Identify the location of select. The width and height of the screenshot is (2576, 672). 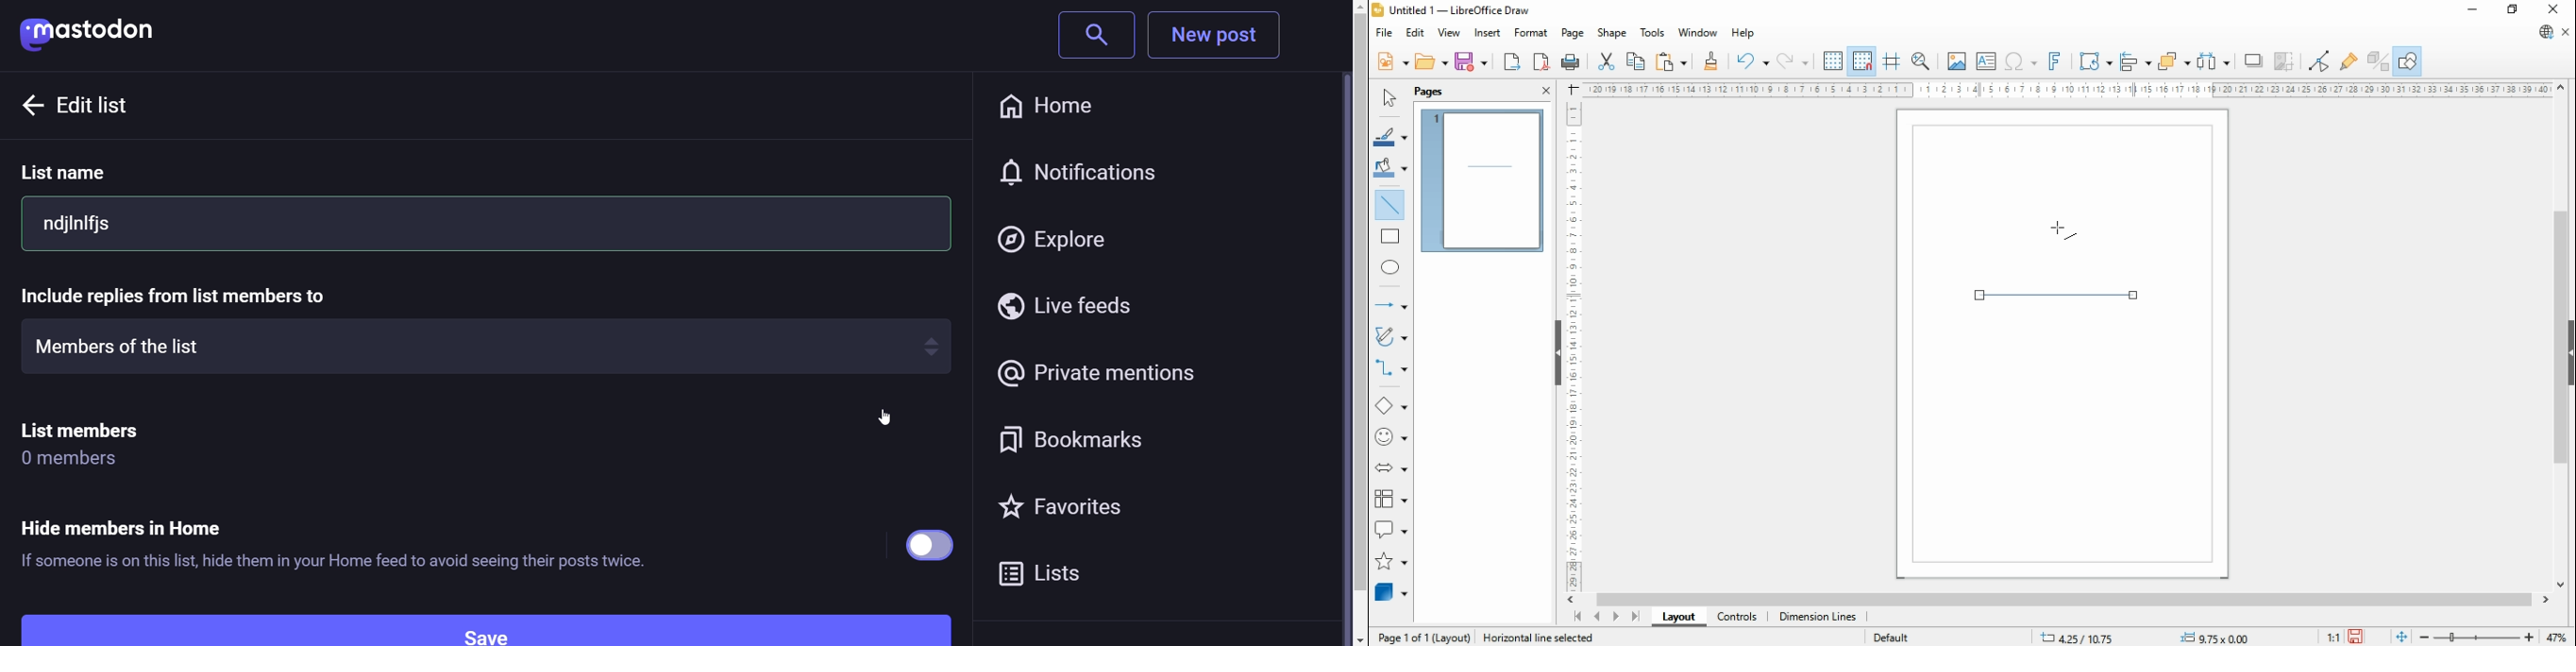
(1388, 98).